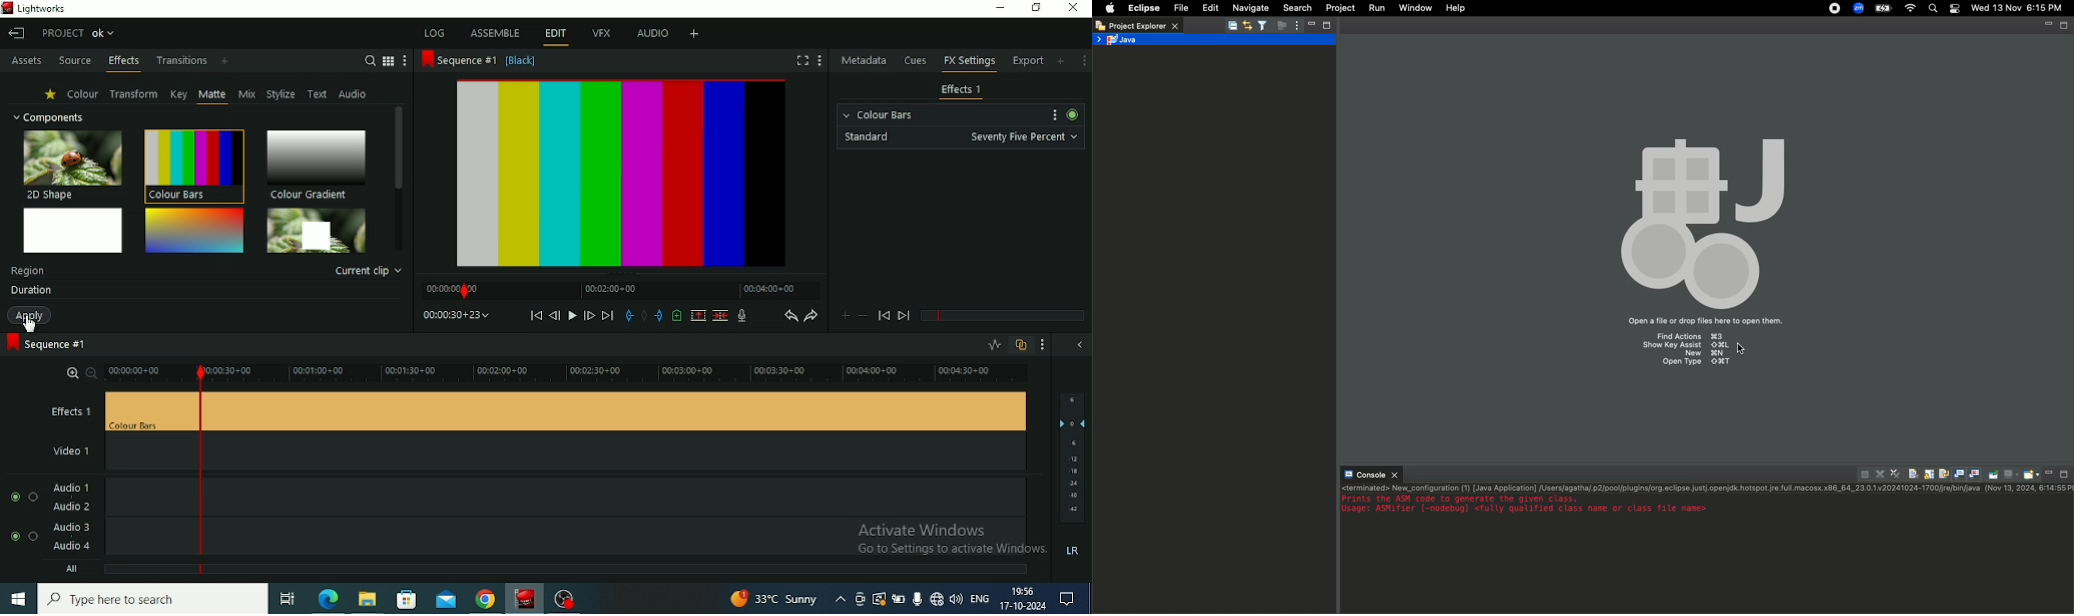 The width and height of the screenshot is (2100, 616). I want to click on Restore, so click(1036, 9).